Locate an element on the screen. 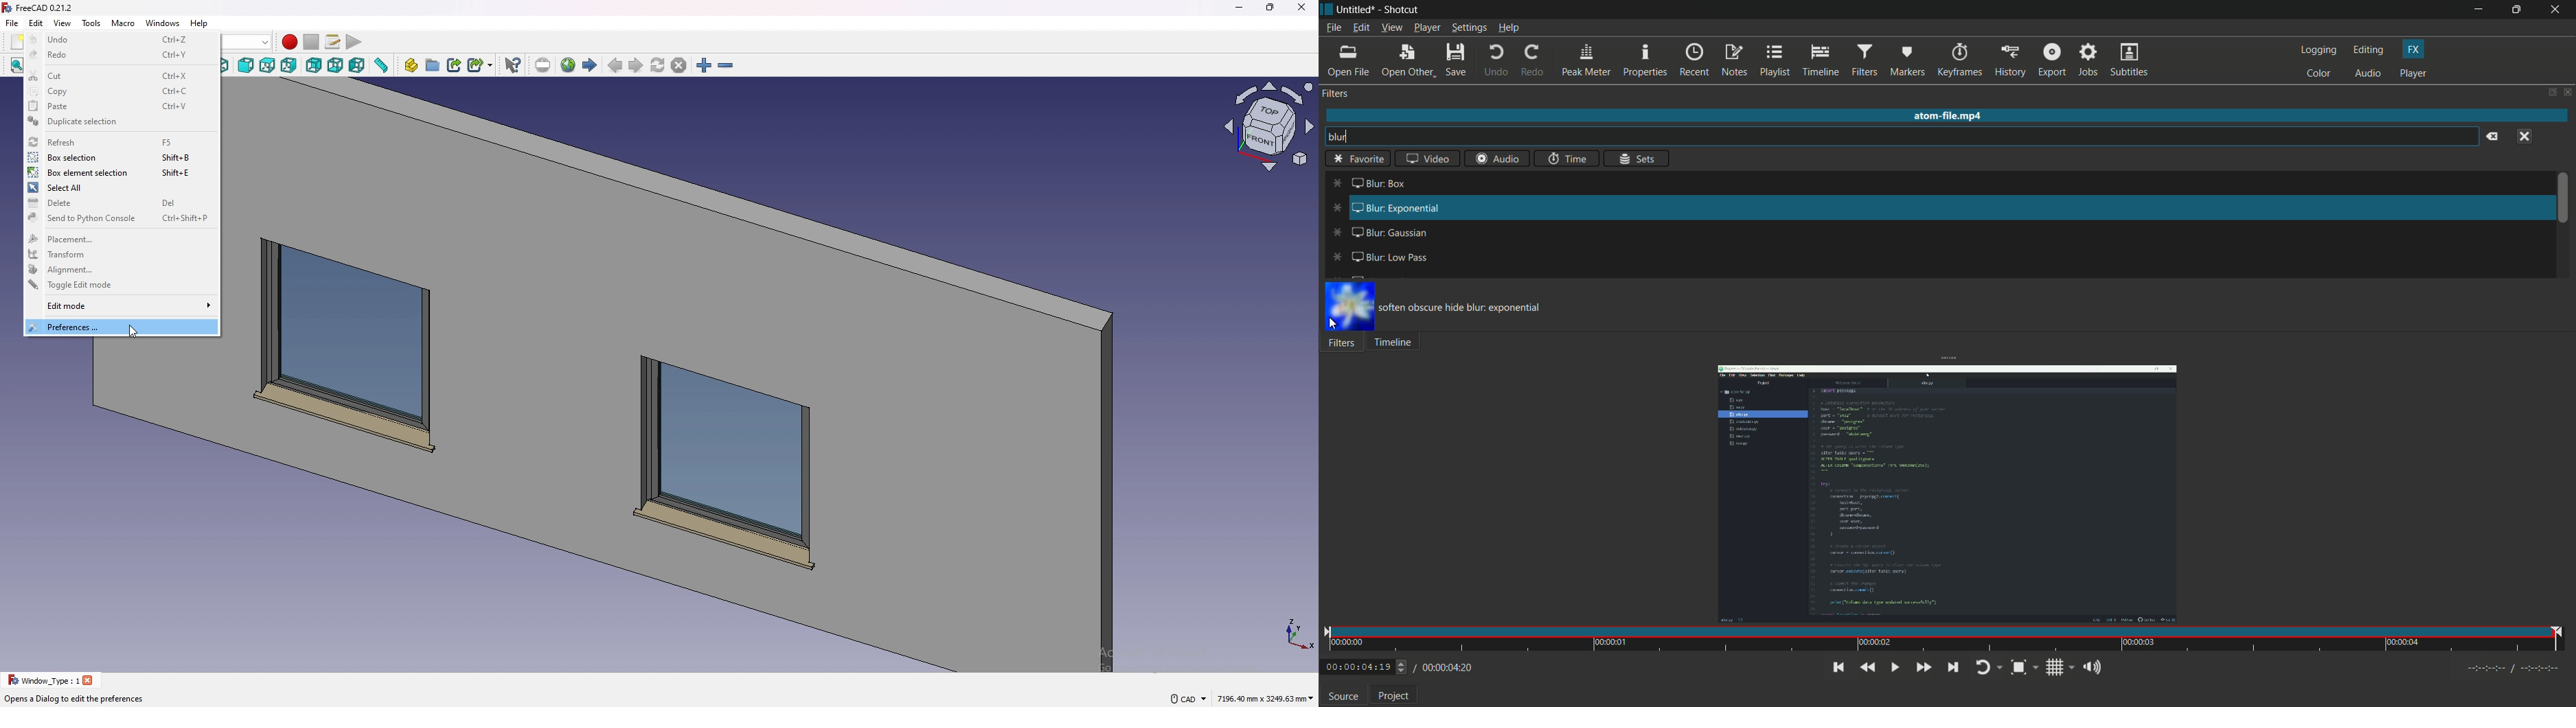  notes is located at coordinates (1734, 60).